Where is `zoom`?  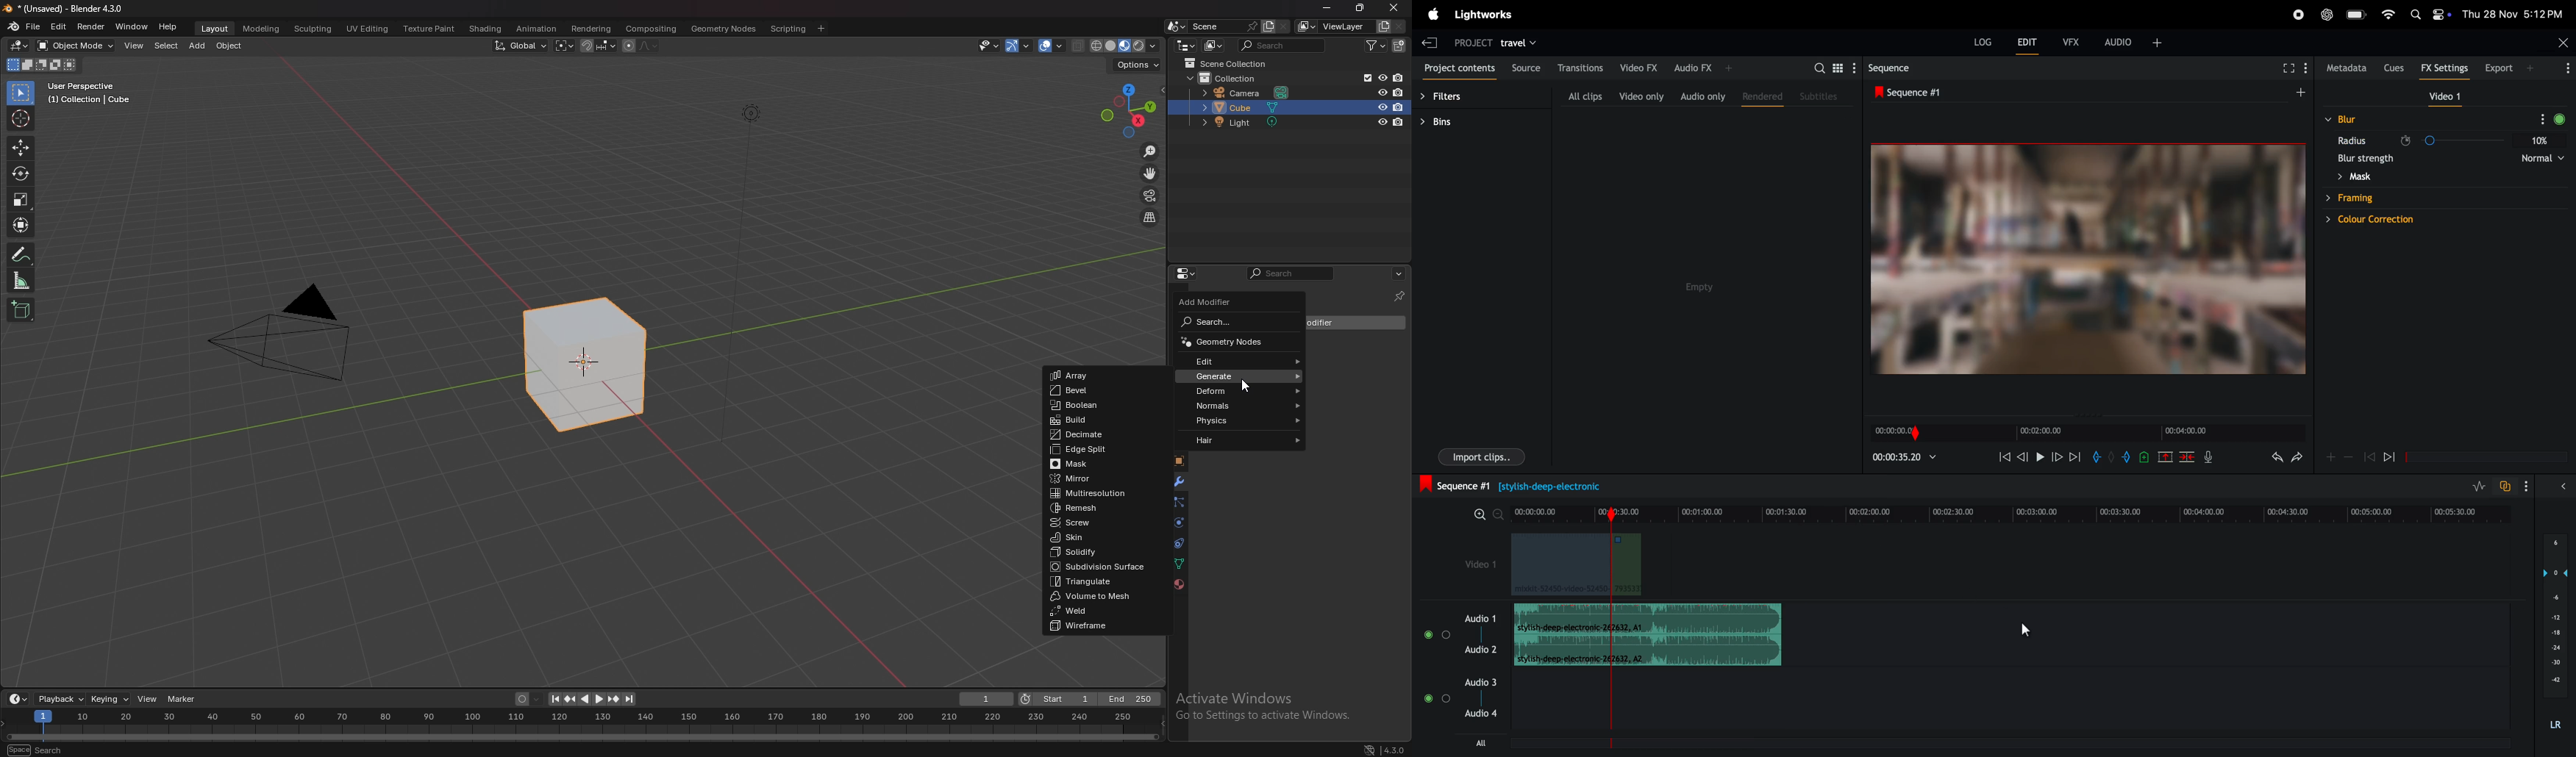
zoom is located at coordinates (1149, 151).